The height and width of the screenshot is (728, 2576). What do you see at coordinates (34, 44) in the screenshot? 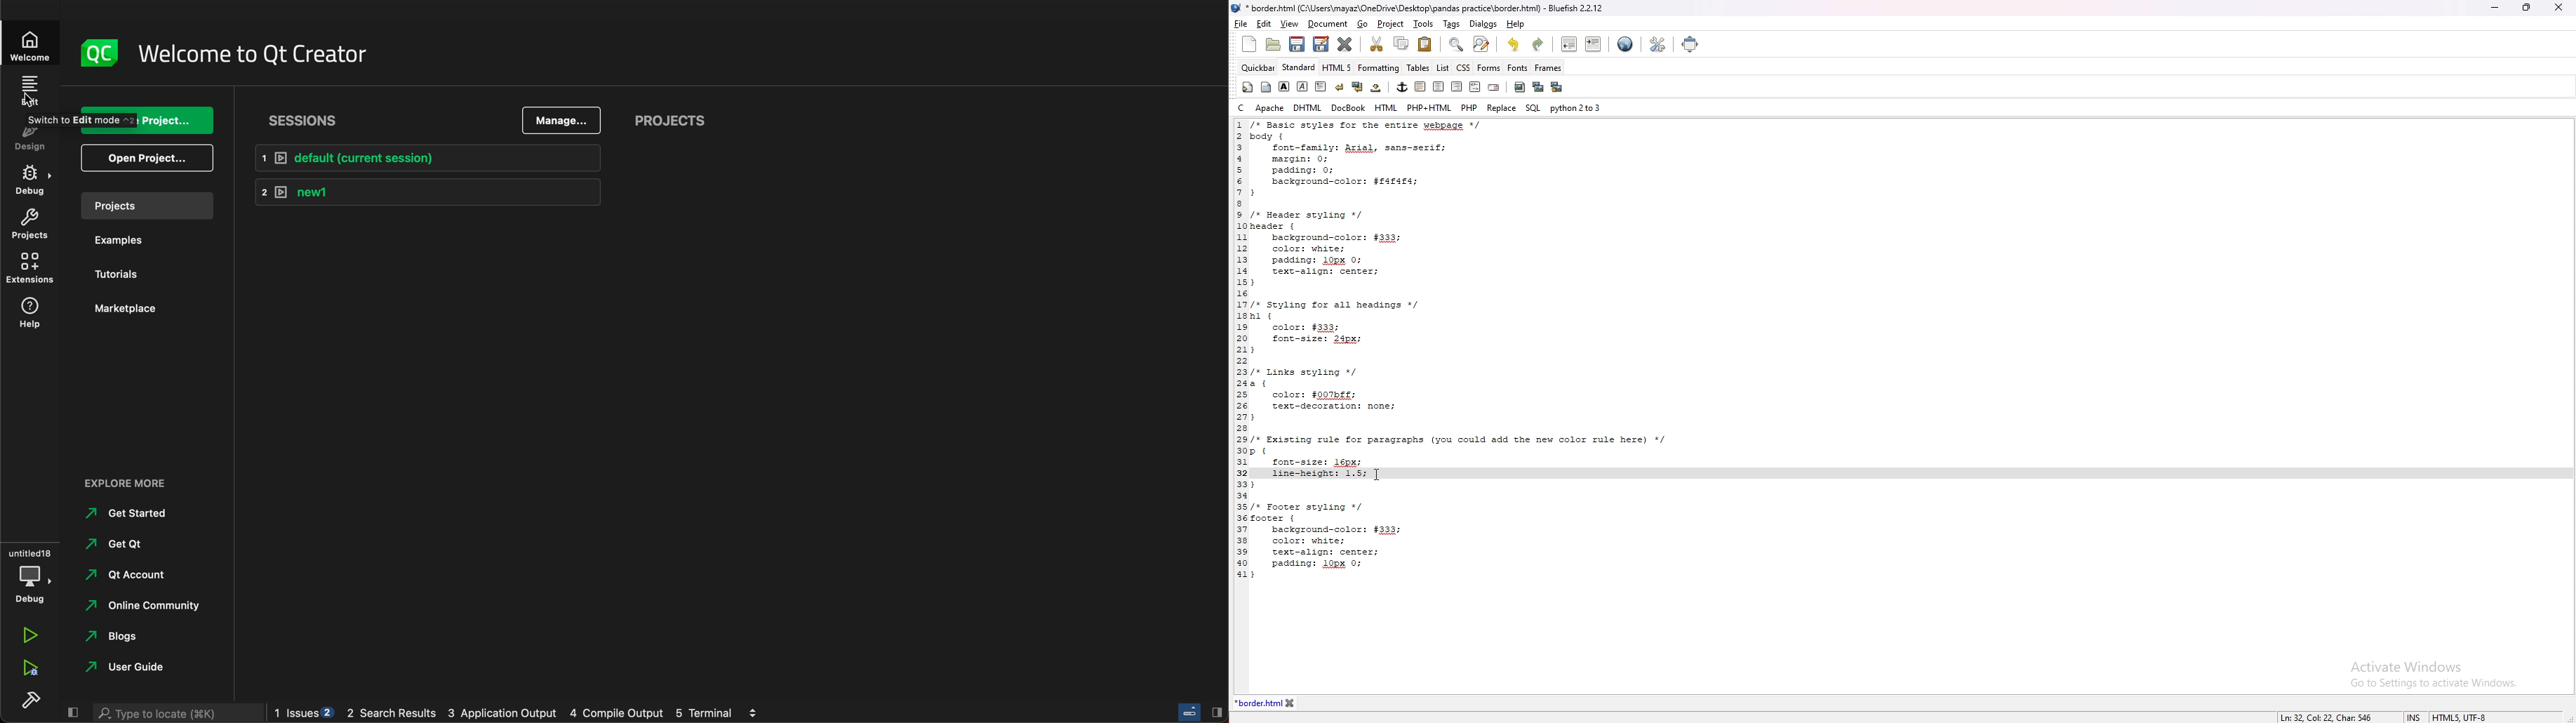
I see `weLcome` at bounding box center [34, 44].